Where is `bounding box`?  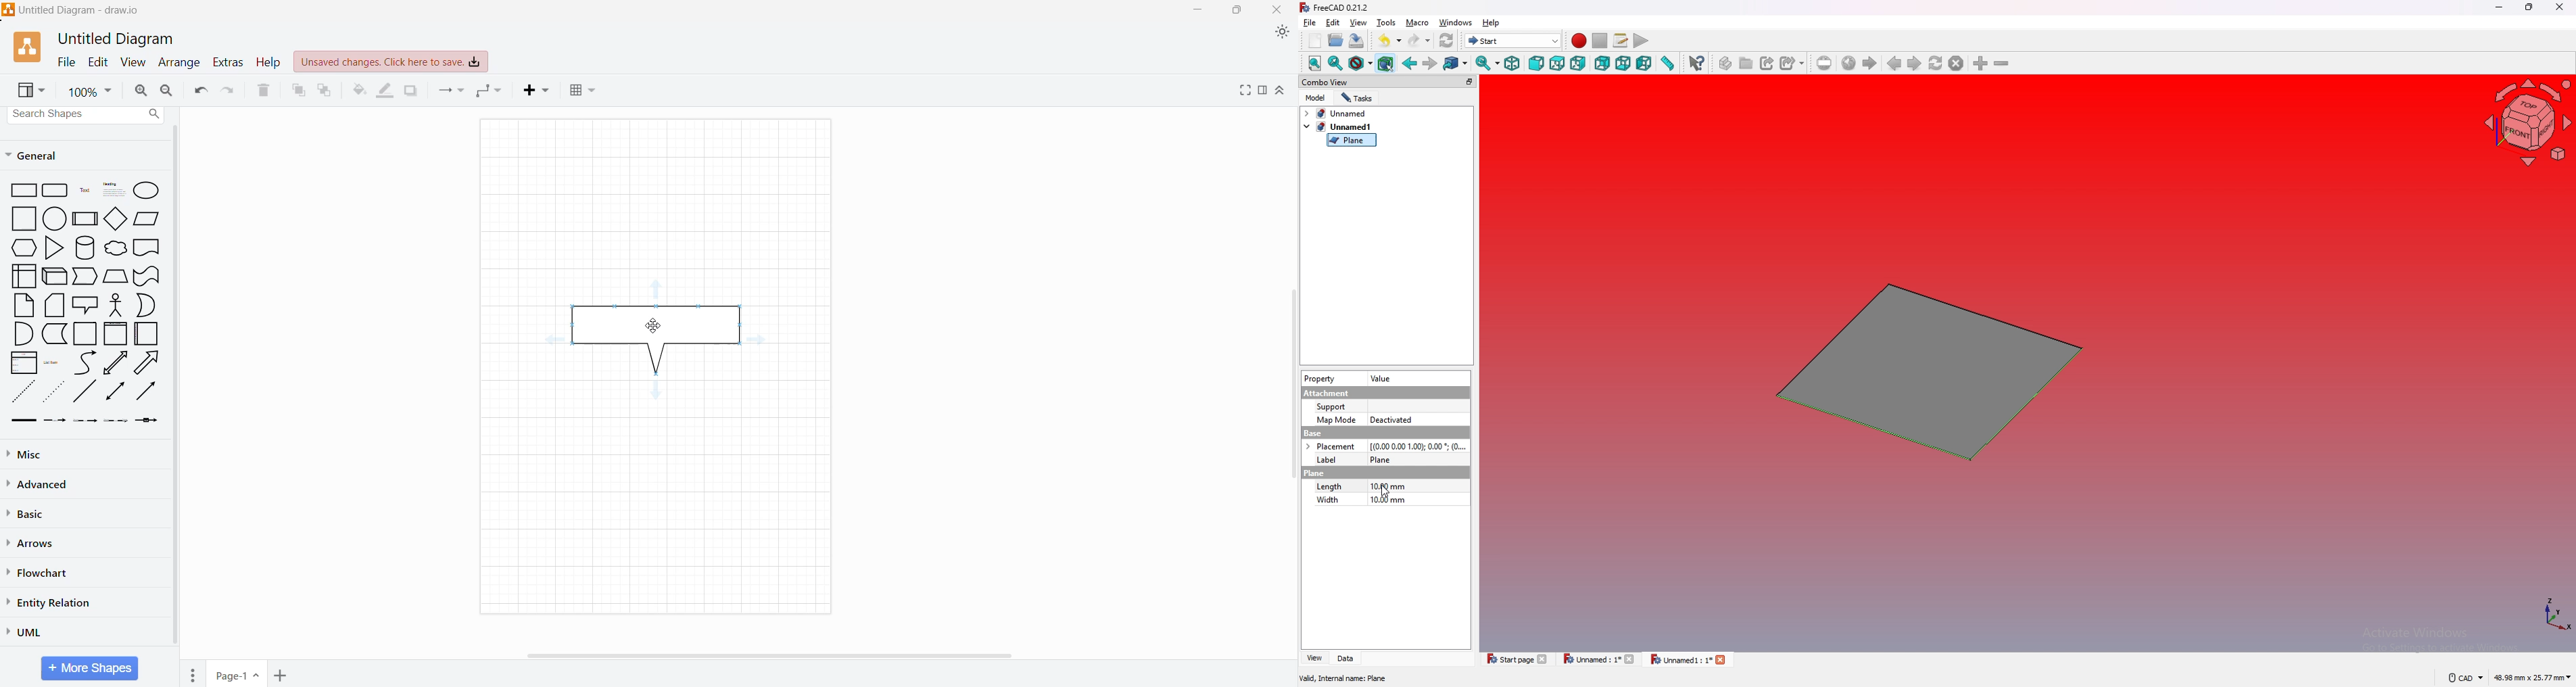 bounding box is located at coordinates (1386, 63).